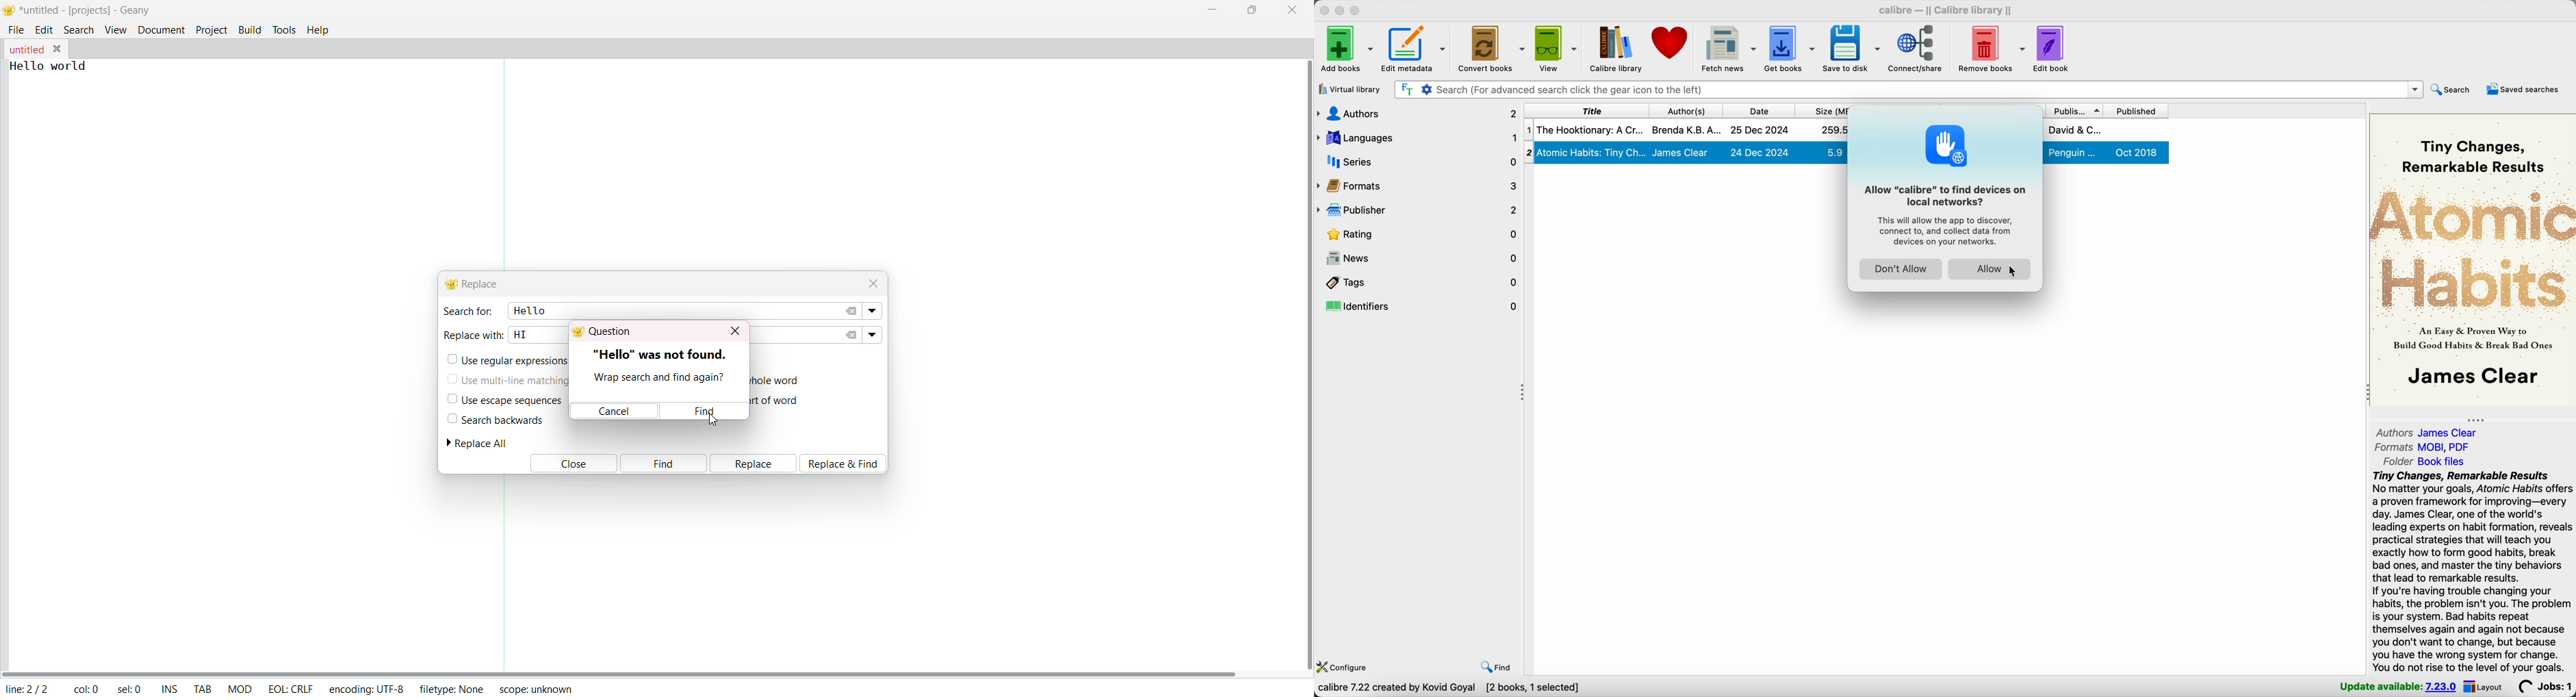  Describe the element at coordinates (1686, 111) in the screenshot. I see `author(s)` at that location.